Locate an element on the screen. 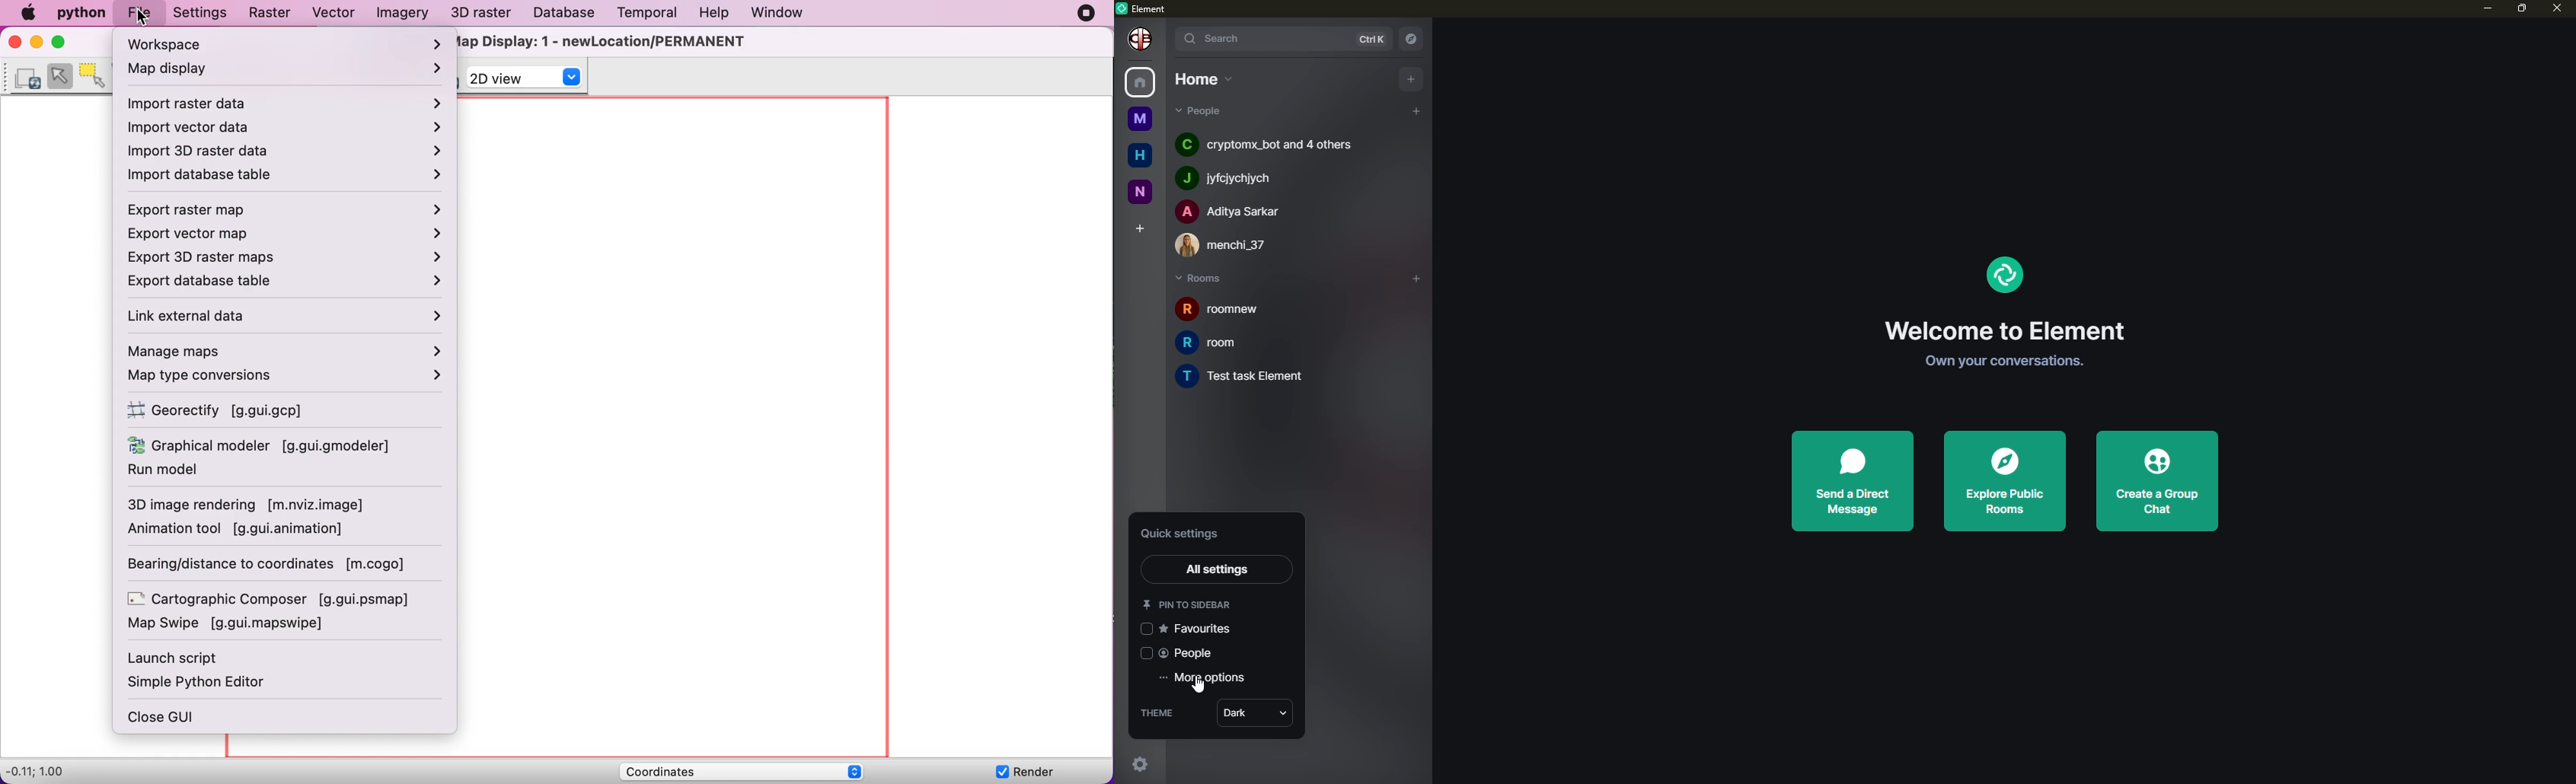 The image size is (2576, 784). create a group chat is located at coordinates (2160, 482).